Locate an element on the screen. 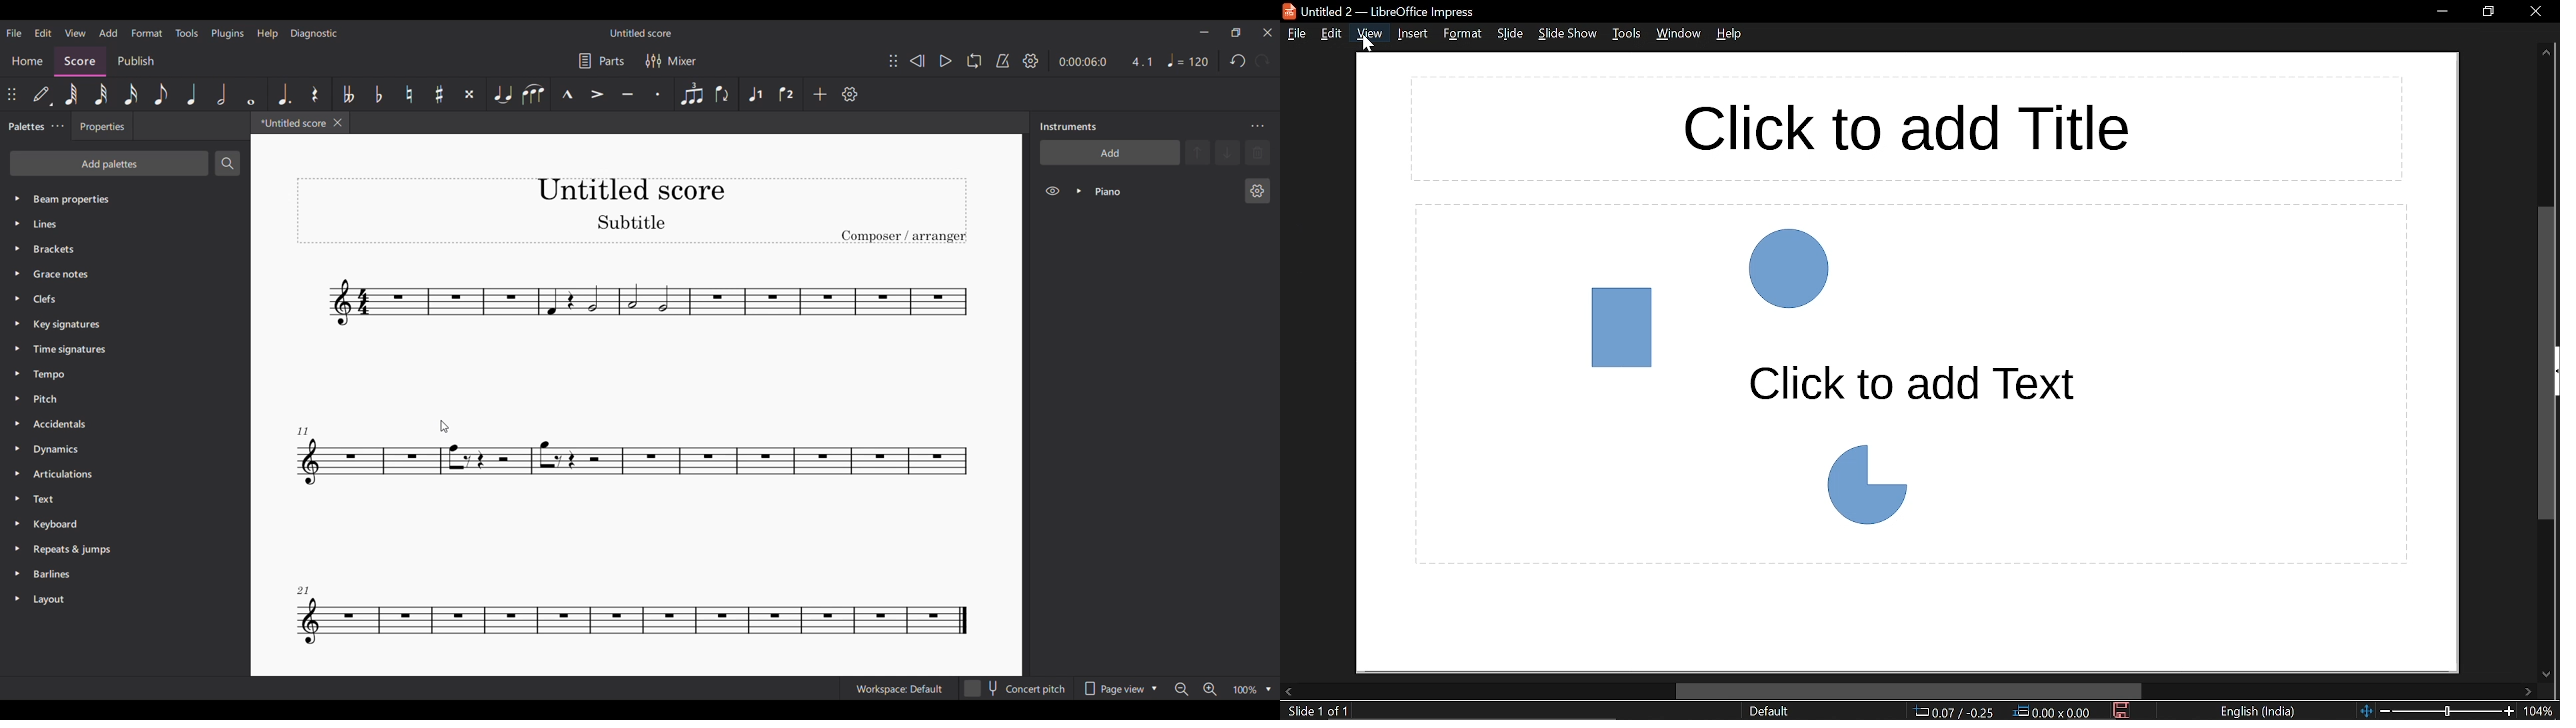 This screenshot has height=728, width=2576. Current window is located at coordinates (1405, 10).